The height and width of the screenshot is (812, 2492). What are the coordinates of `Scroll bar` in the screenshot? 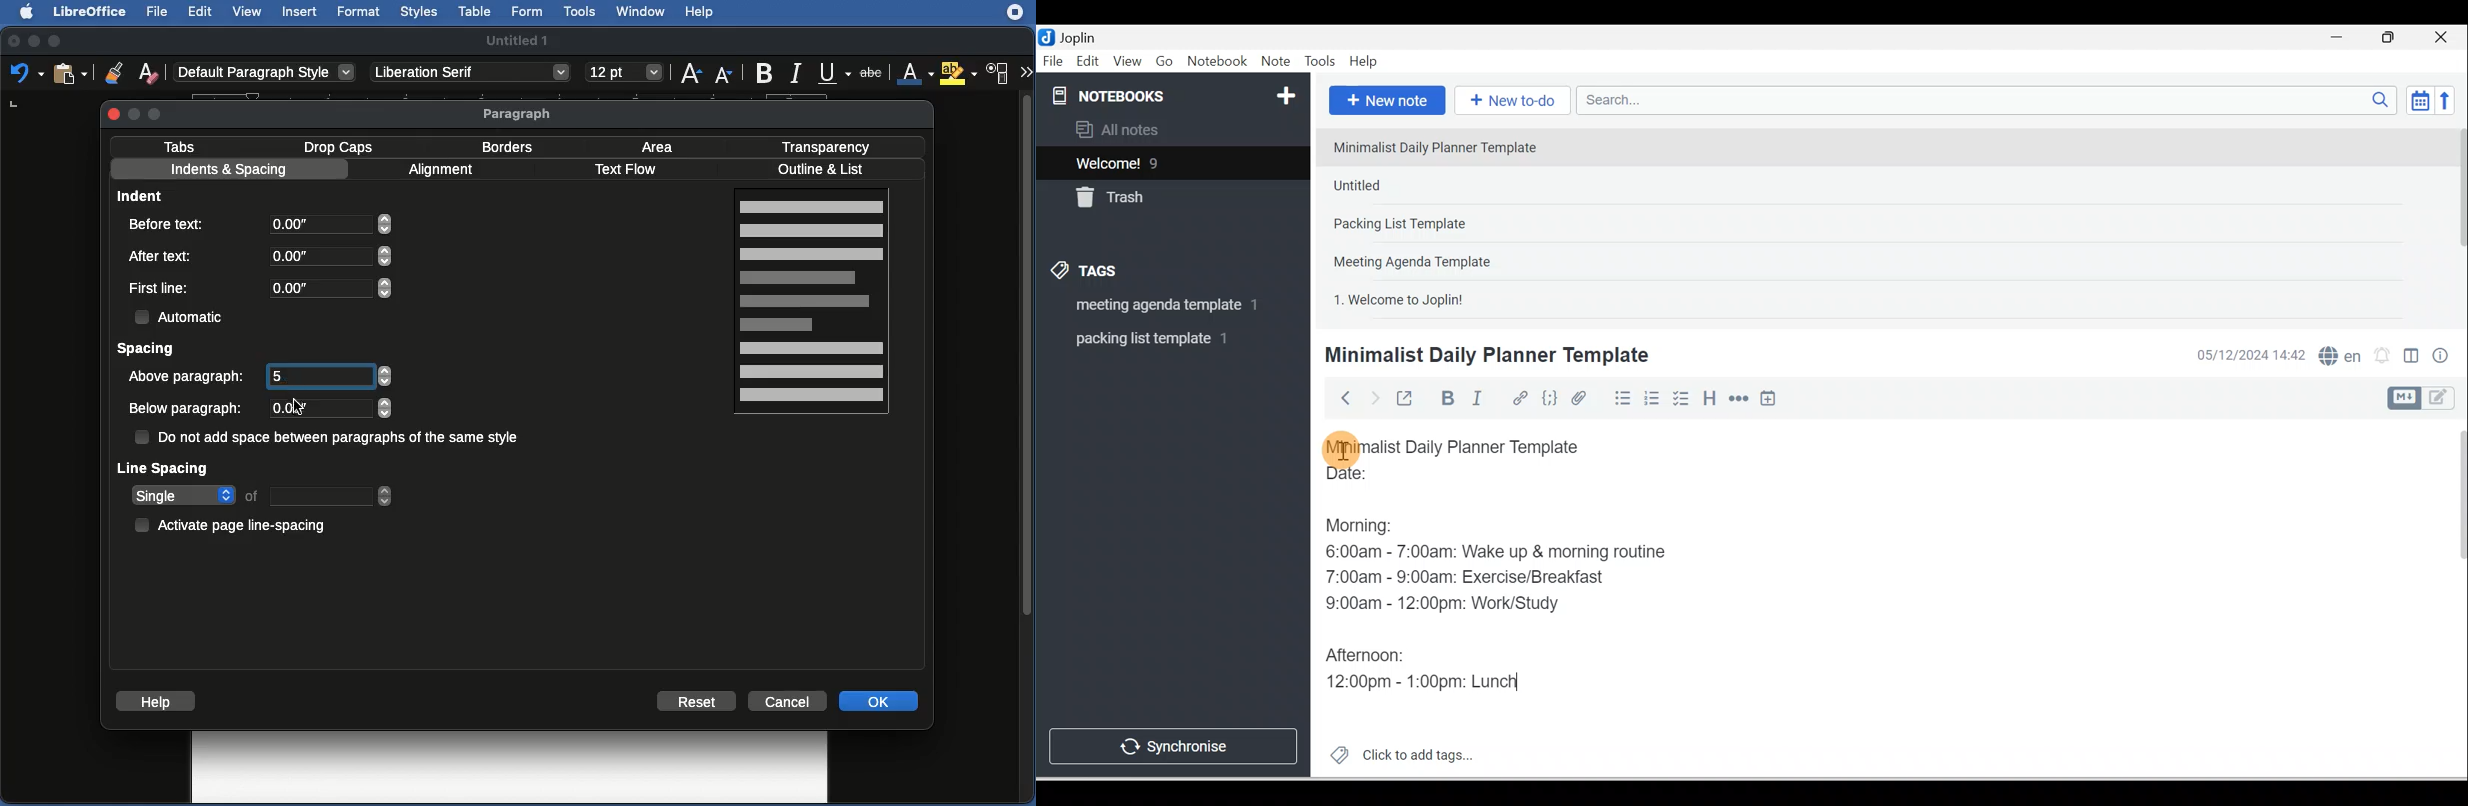 It's located at (2452, 599).